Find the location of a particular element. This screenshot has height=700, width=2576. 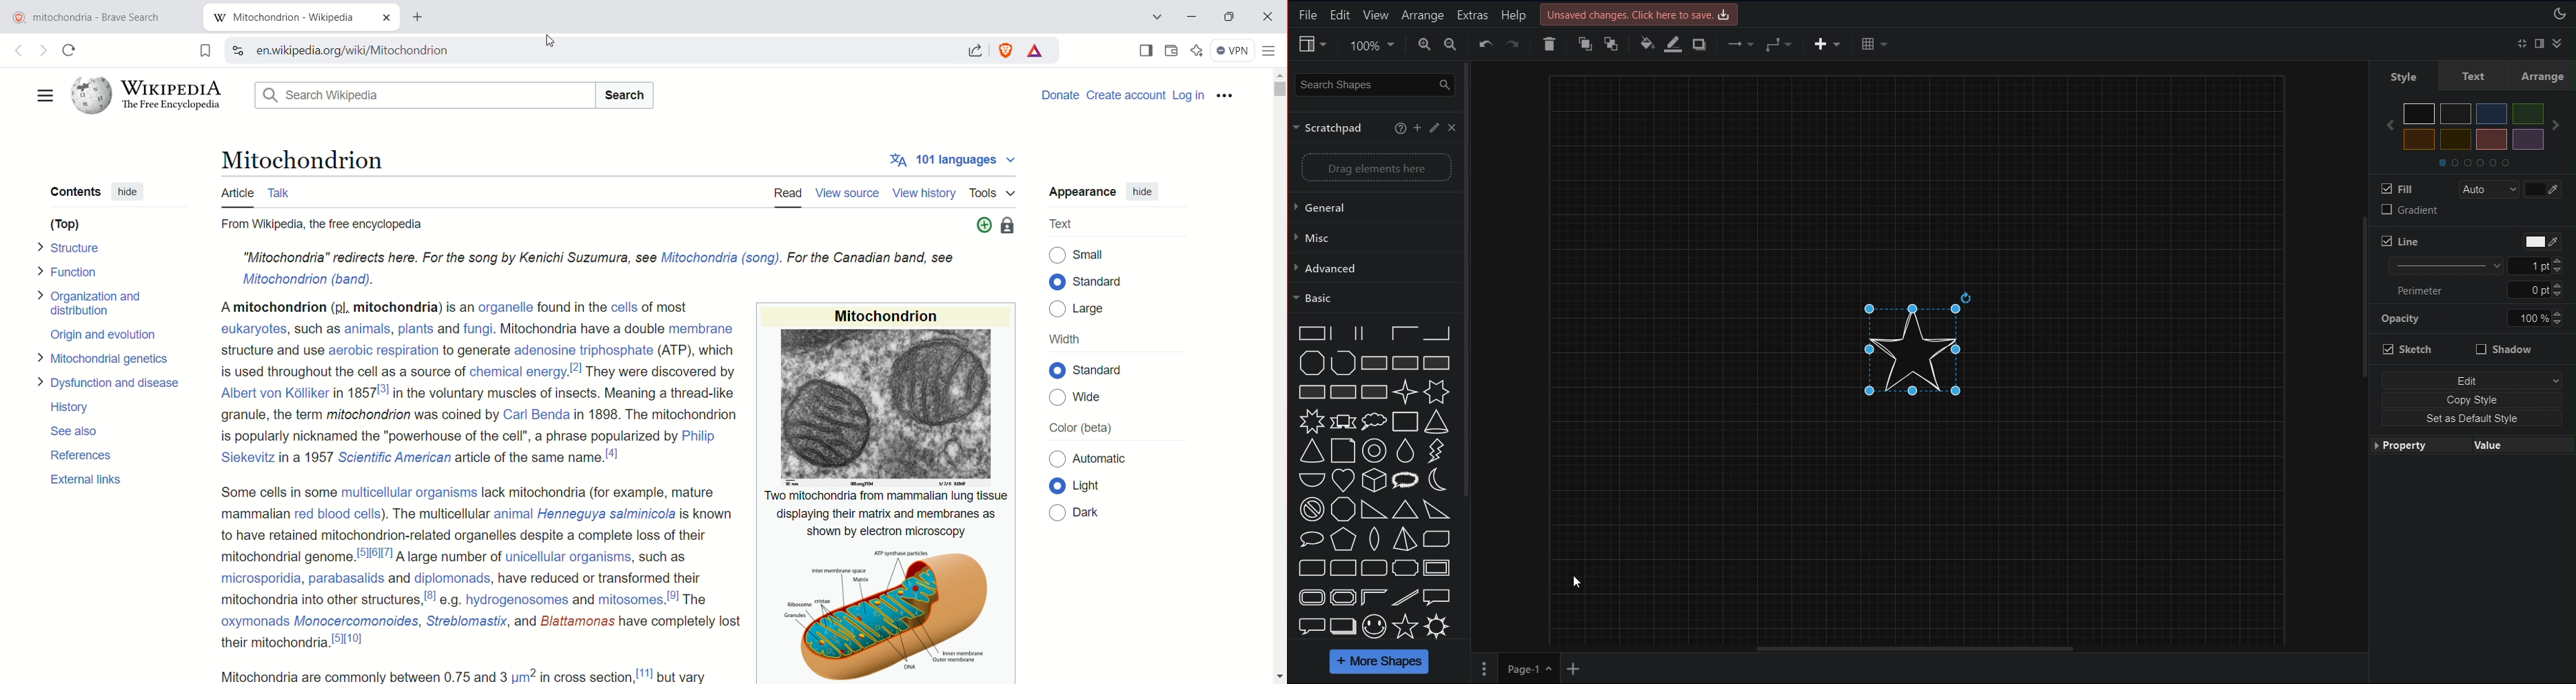

Opacity Adjuster is located at coordinates (2471, 318).